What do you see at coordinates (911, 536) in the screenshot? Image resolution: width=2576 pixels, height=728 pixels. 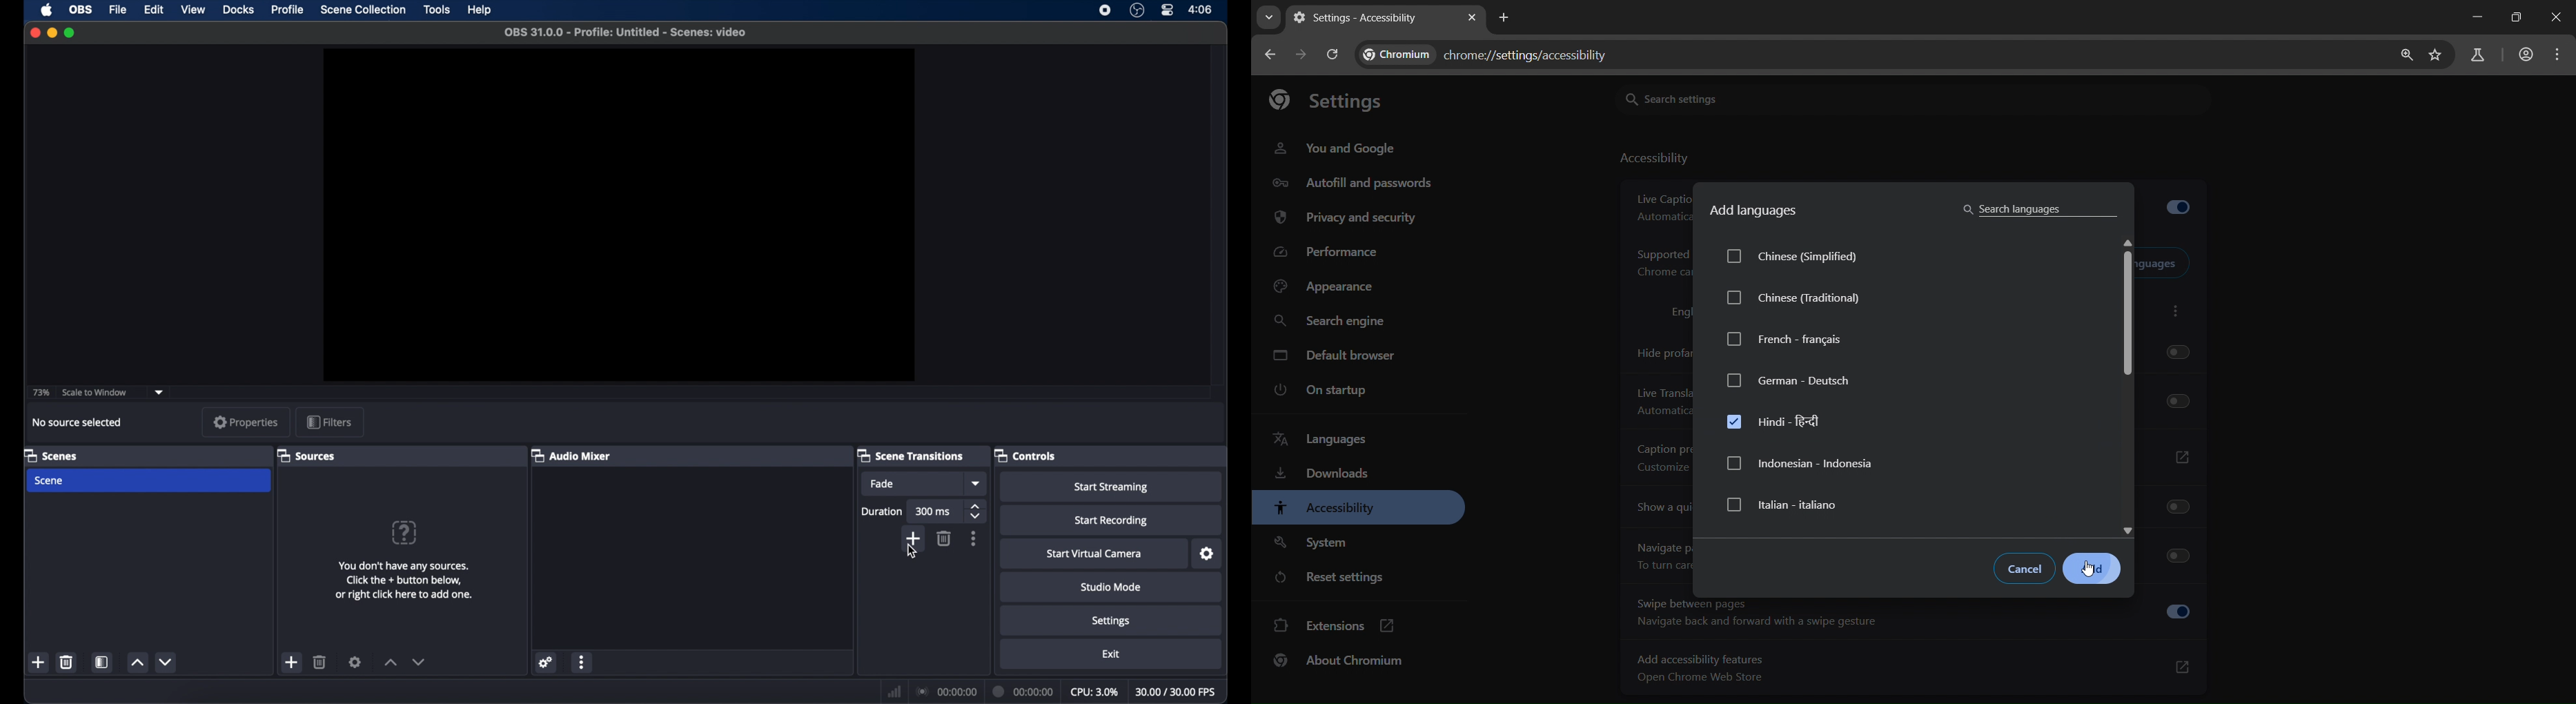 I see `add` at bounding box center [911, 536].